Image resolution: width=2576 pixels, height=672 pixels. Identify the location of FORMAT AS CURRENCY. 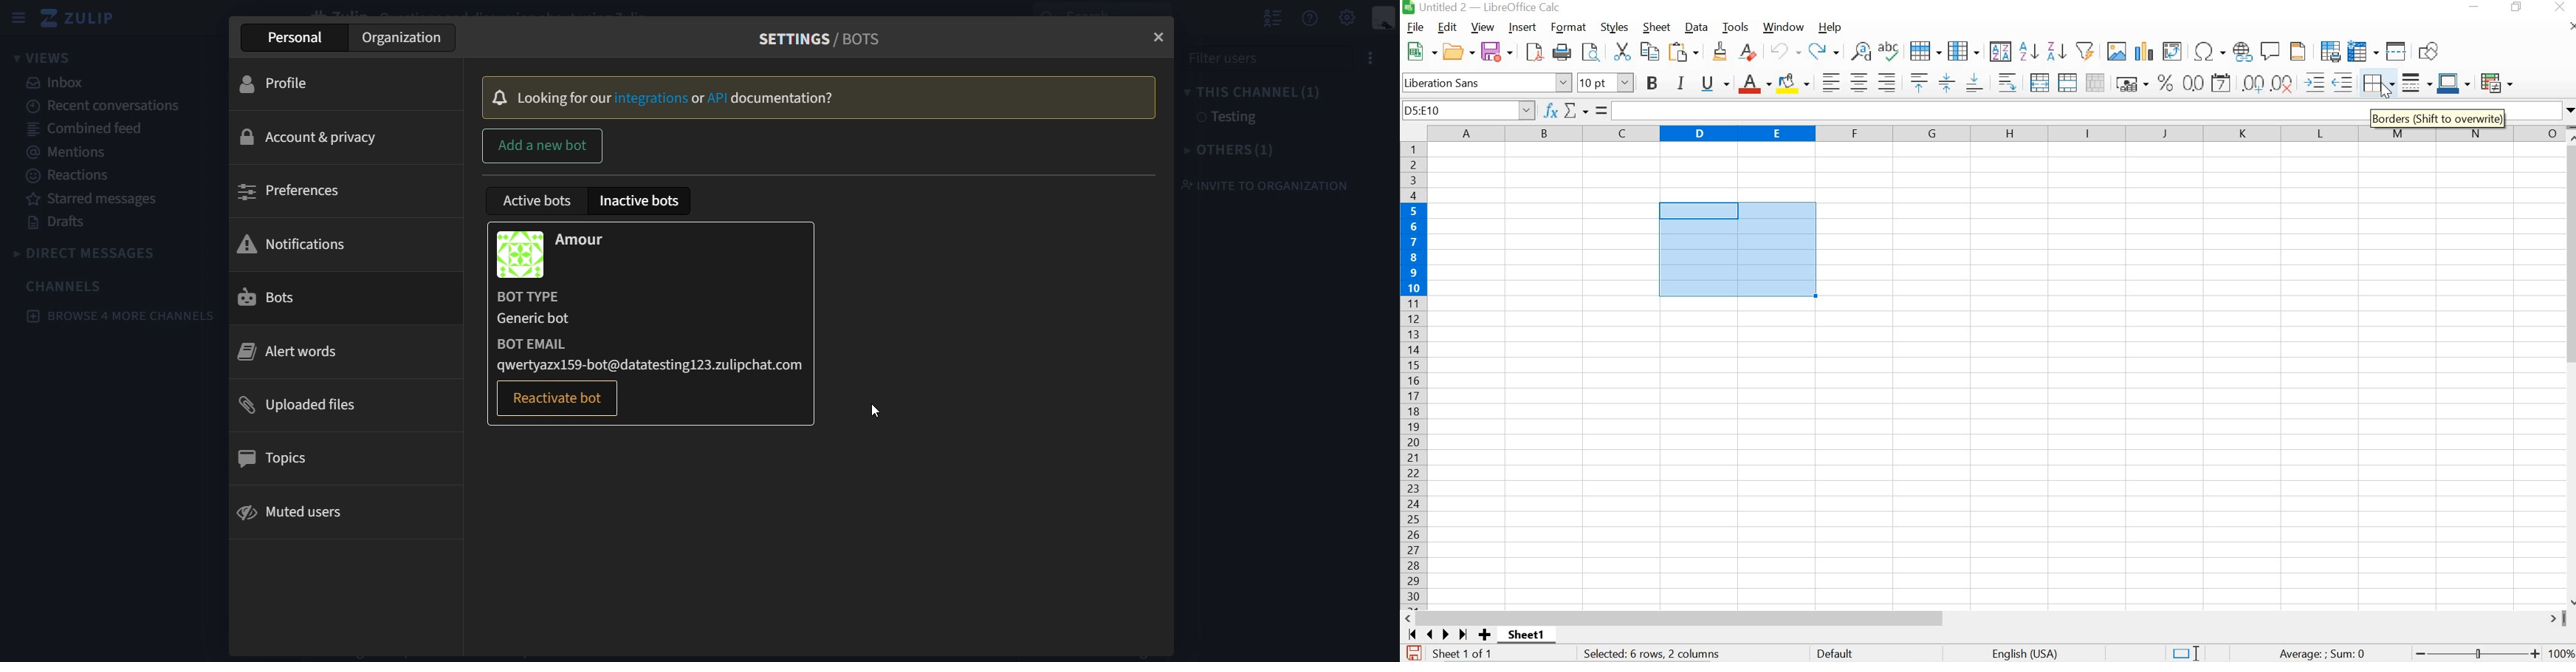
(2132, 84).